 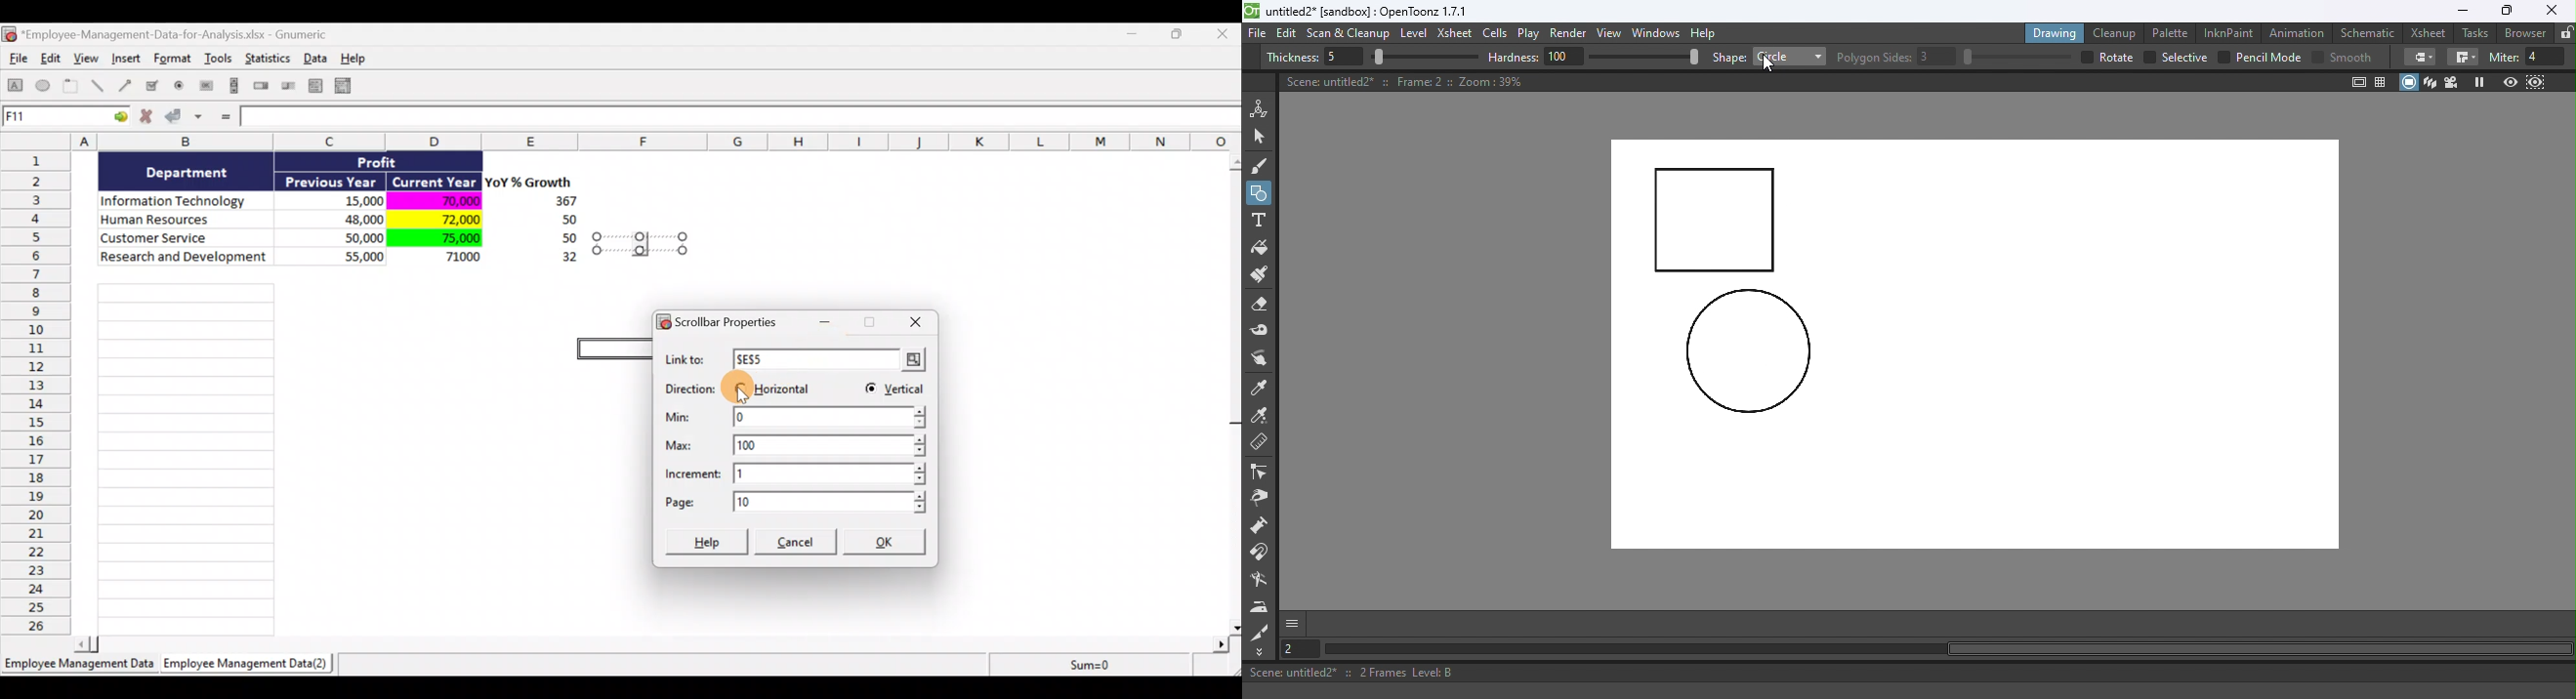 I want to click on miter, so click(x=2503, y=57).